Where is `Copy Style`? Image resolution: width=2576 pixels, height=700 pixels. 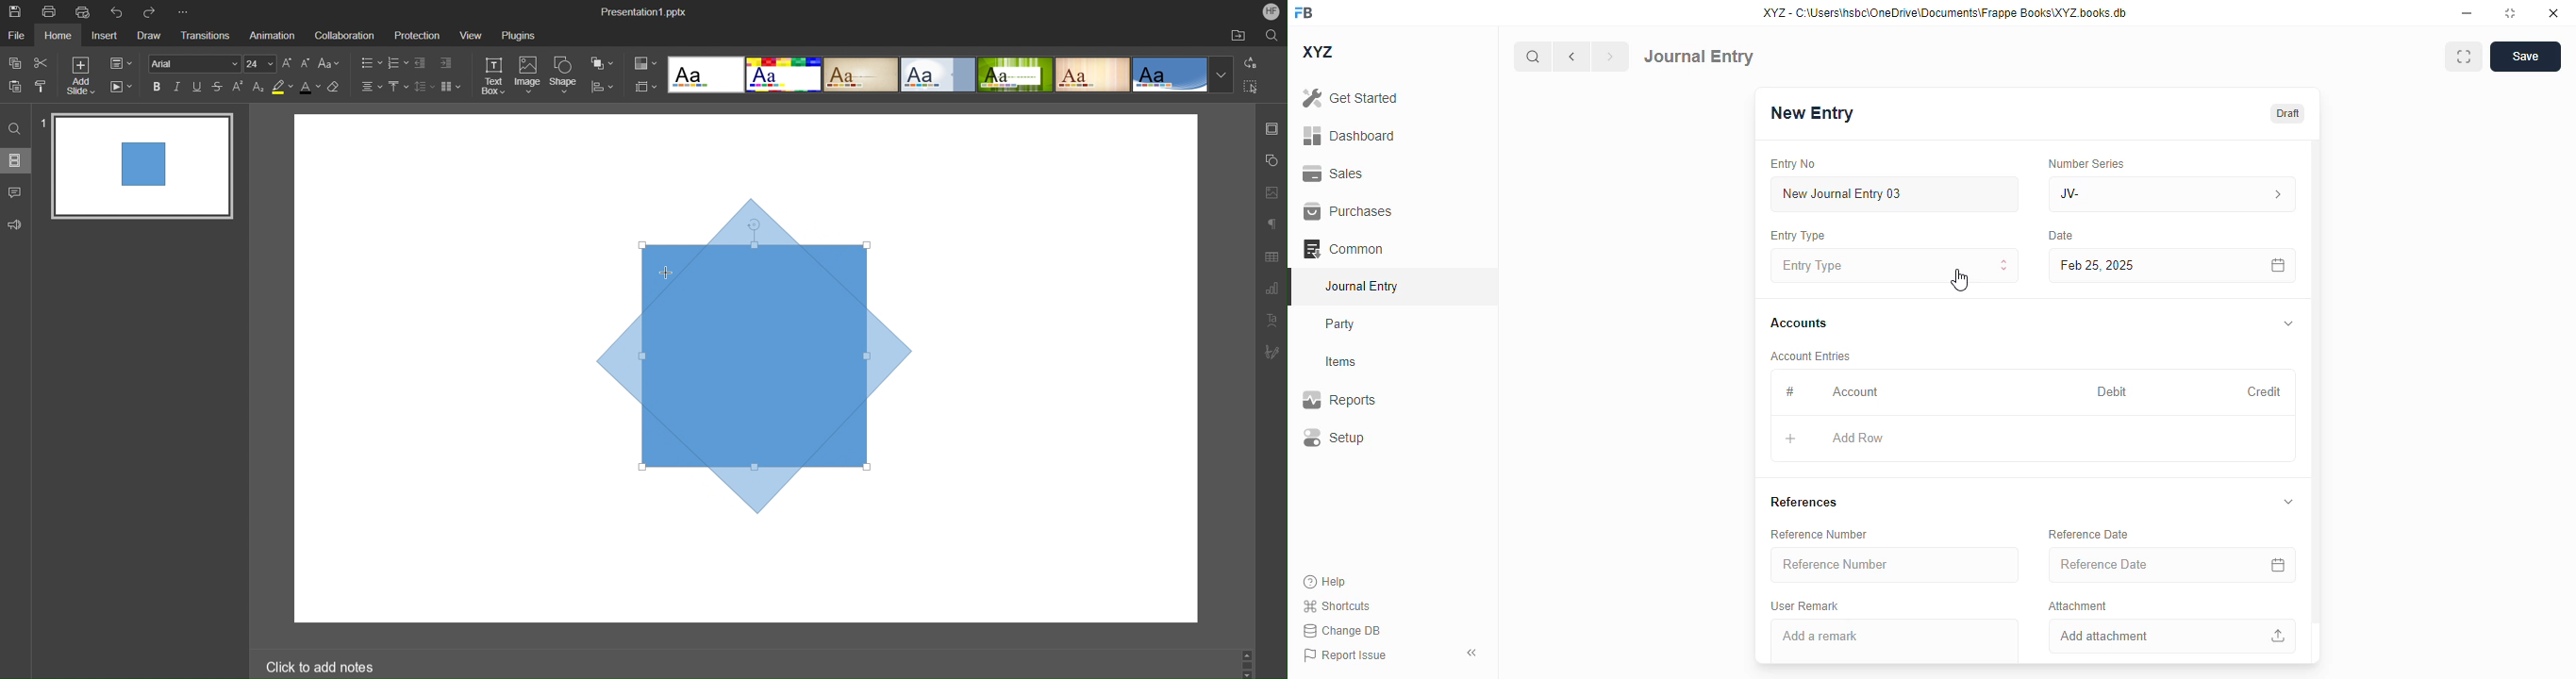
Copy Style is located at coordinates (40, 87).